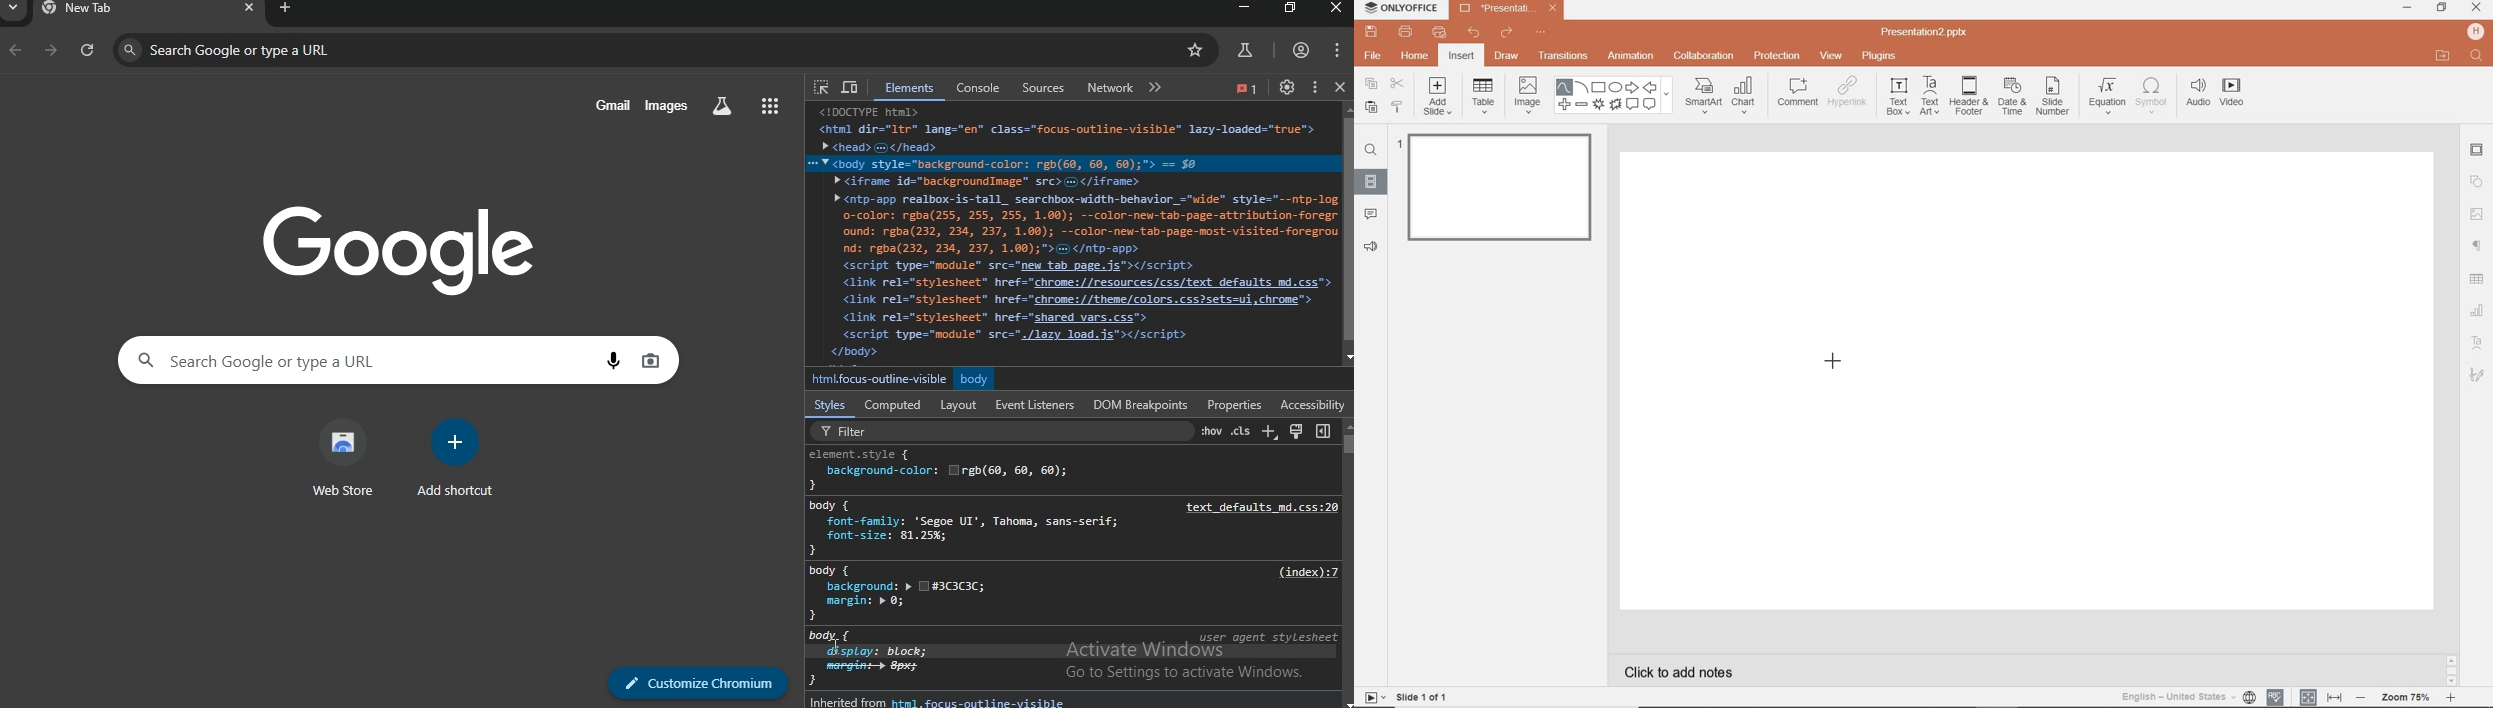 This screenshot has width=2520, height=728. What do you see at coordinates (1370, 106) in the screenshot?
I see `PASTE` at bounding box center [1370, 106].